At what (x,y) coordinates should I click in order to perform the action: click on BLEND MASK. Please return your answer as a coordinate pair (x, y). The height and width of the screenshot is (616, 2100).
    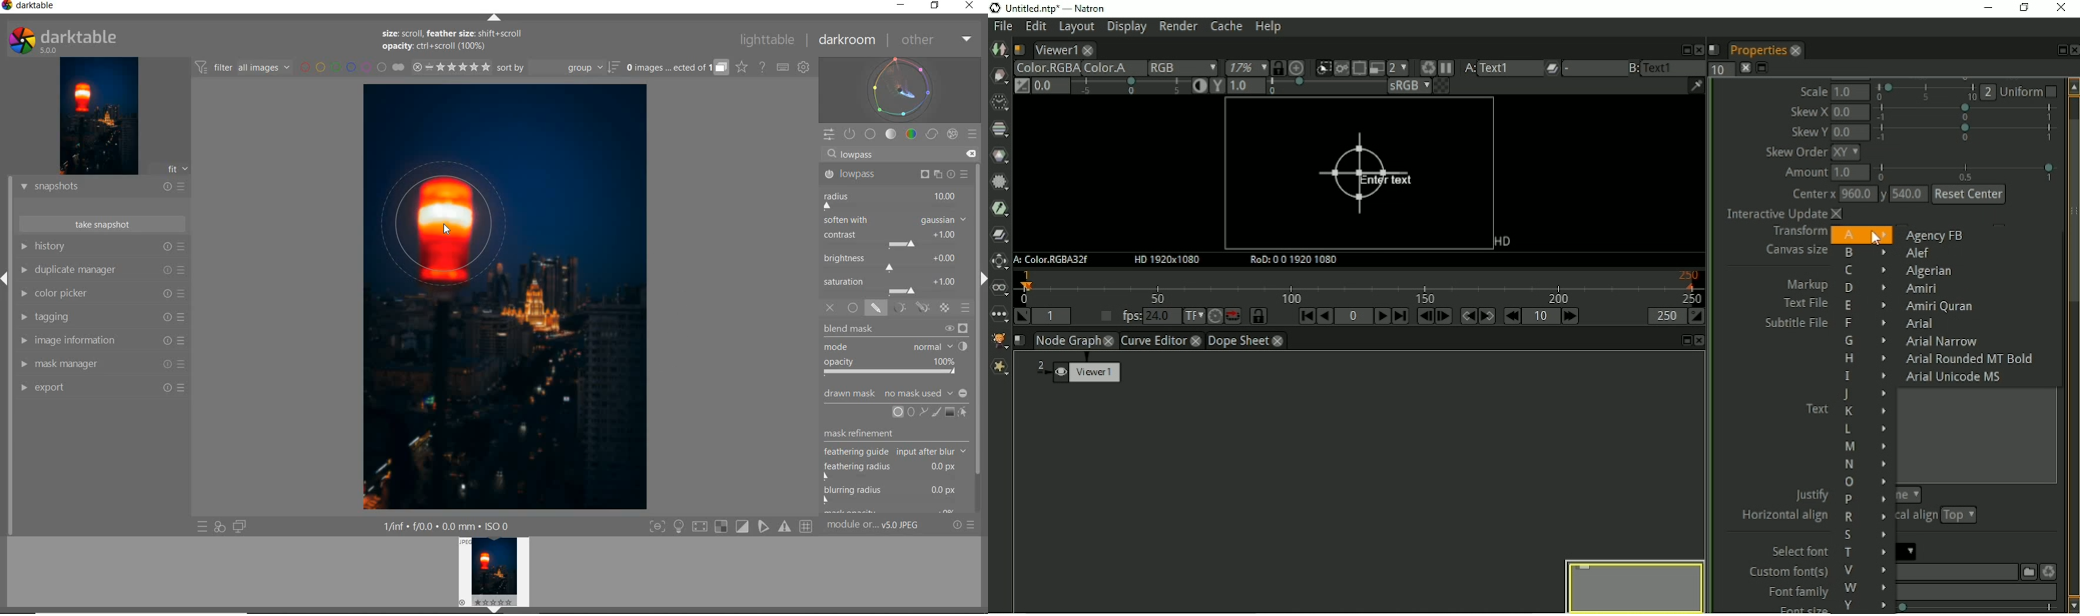
    Looking at the image, I should click on (895, 349).